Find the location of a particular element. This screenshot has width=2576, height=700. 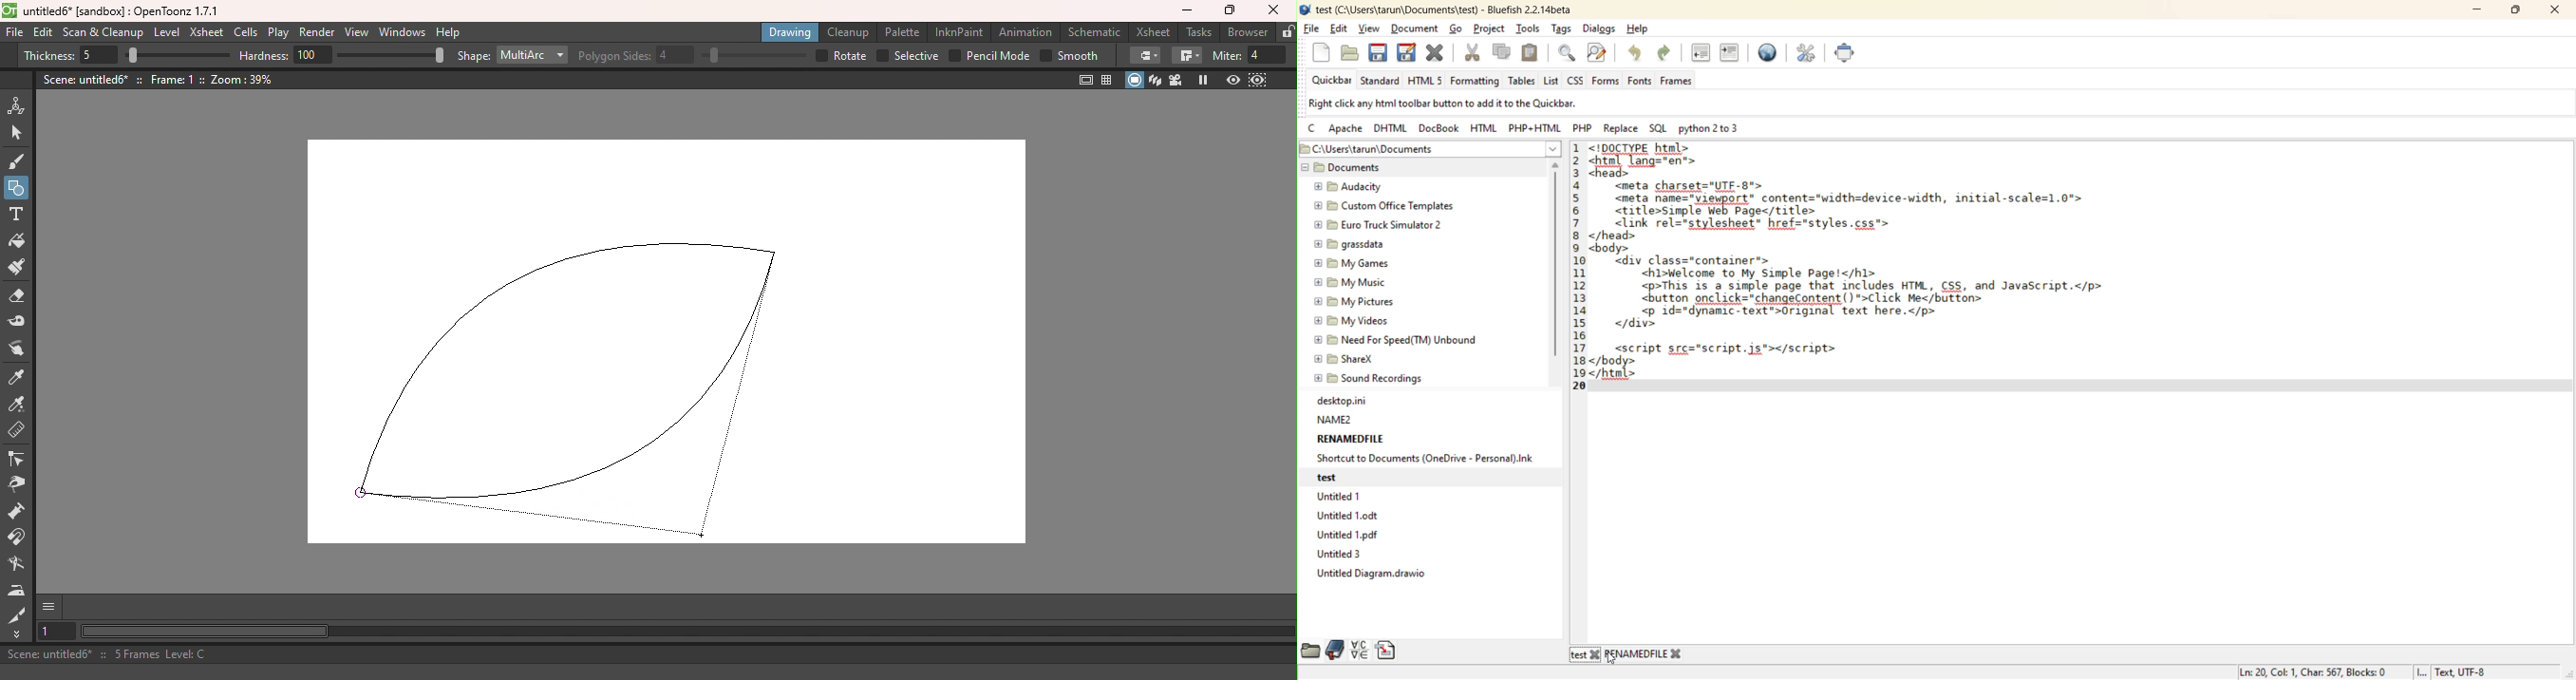

Shape is located at coordinates (472, 57).